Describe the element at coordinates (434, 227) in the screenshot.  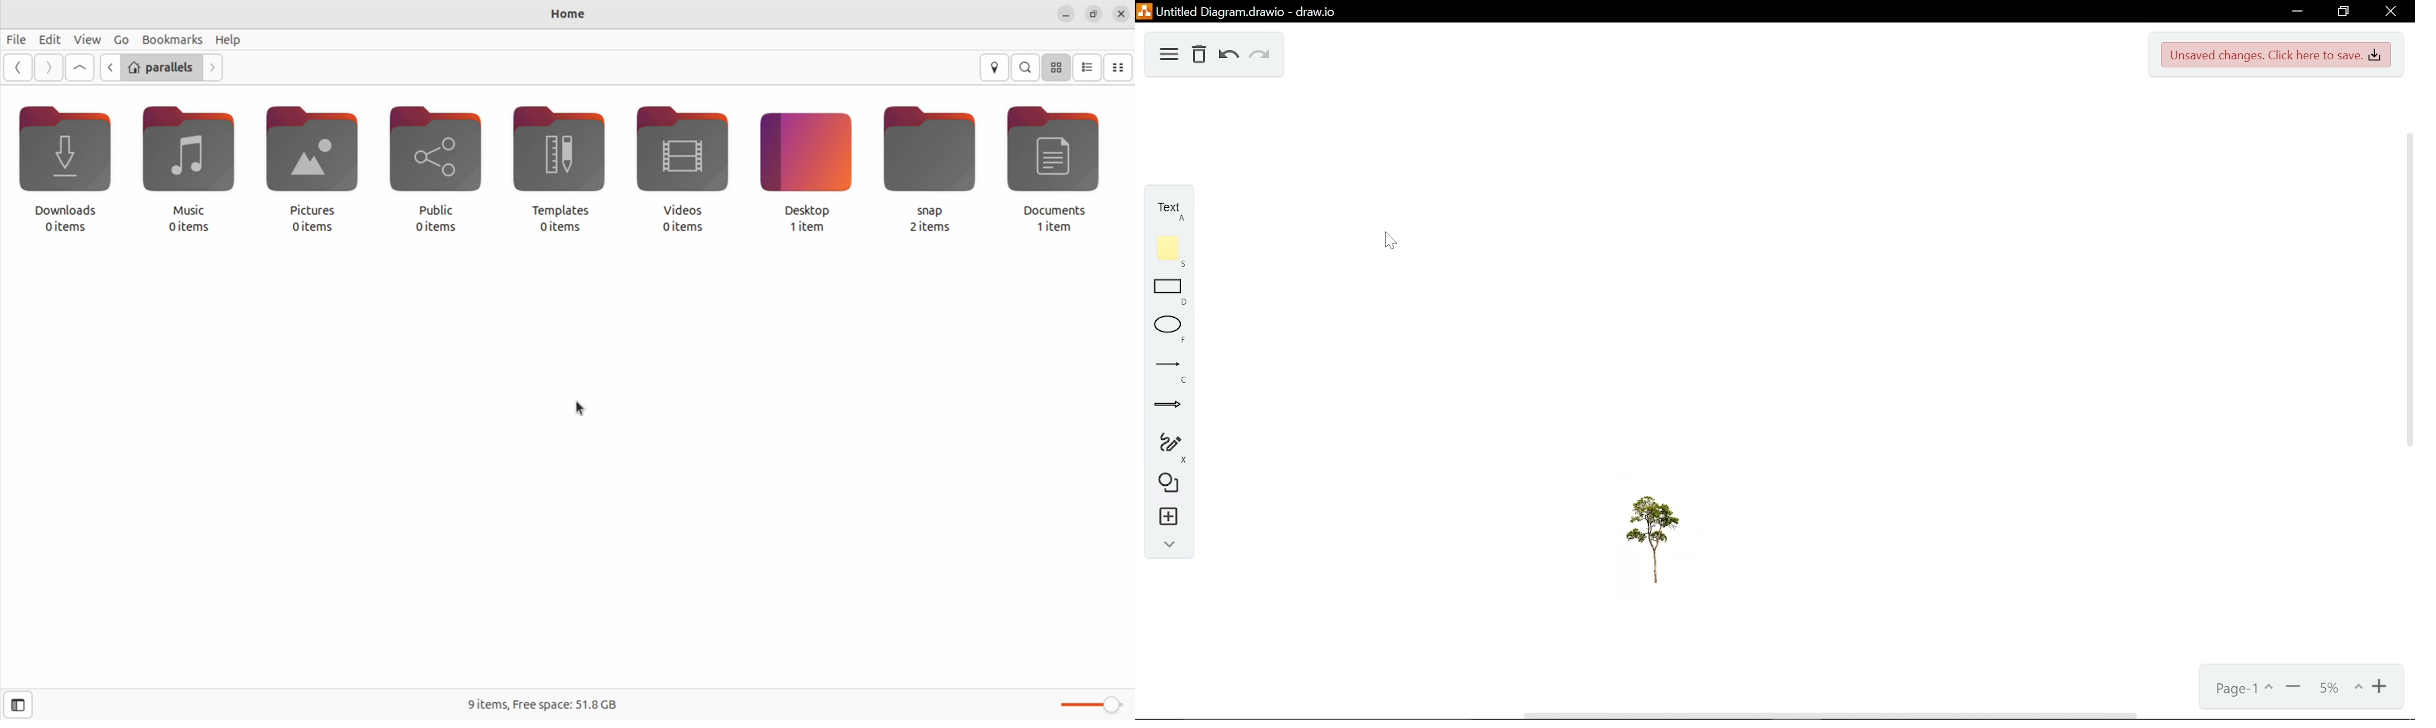
I see `0 items` at that location.